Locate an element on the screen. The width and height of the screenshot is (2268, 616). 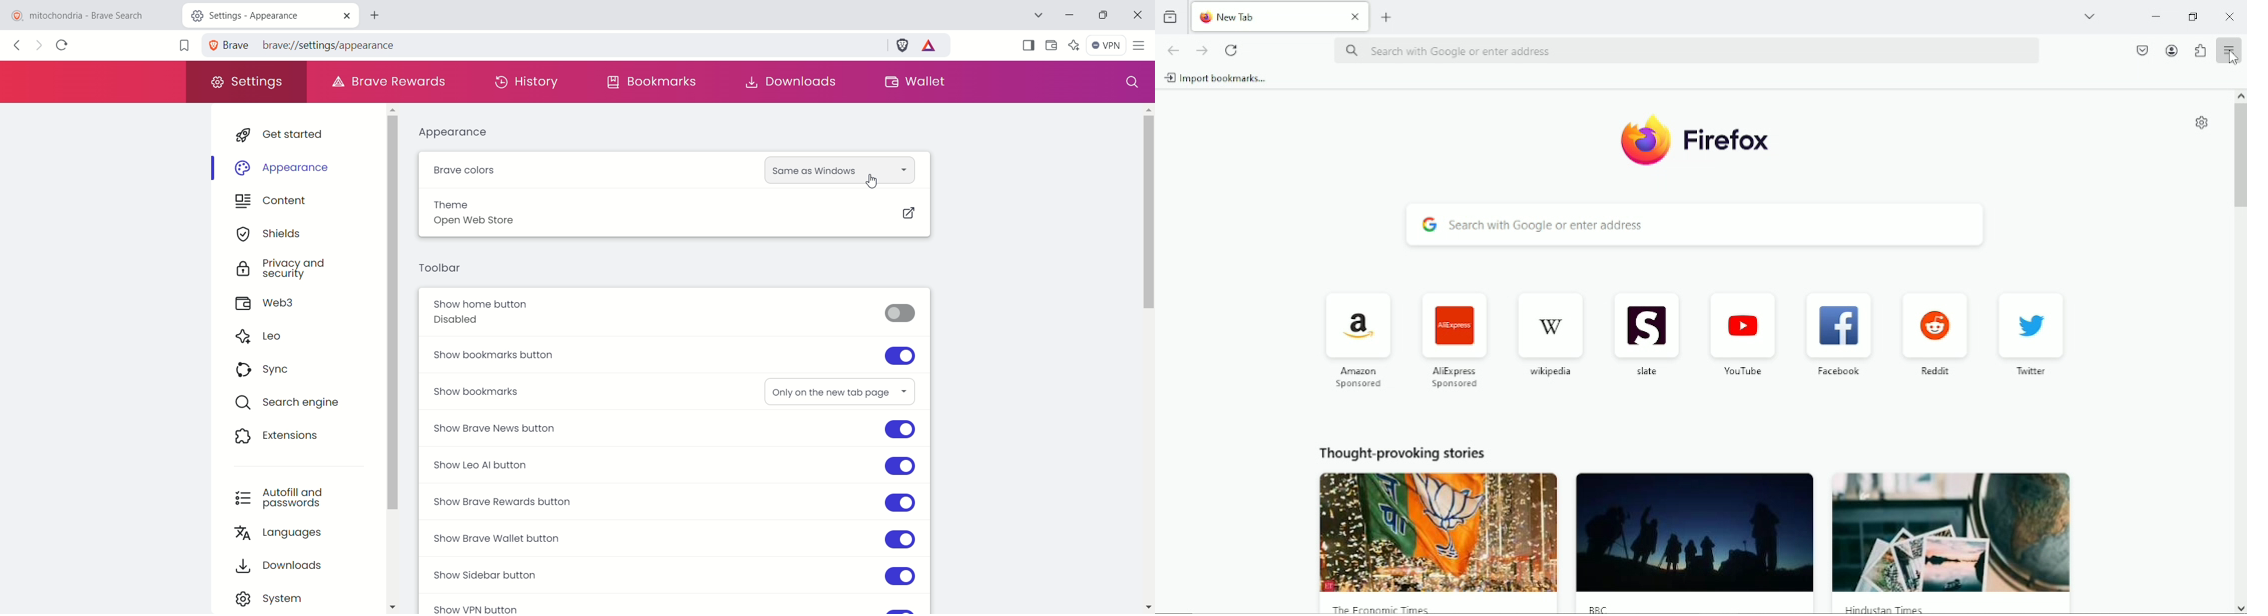
vertical scrollbar is located at coordinates (2240, 351).